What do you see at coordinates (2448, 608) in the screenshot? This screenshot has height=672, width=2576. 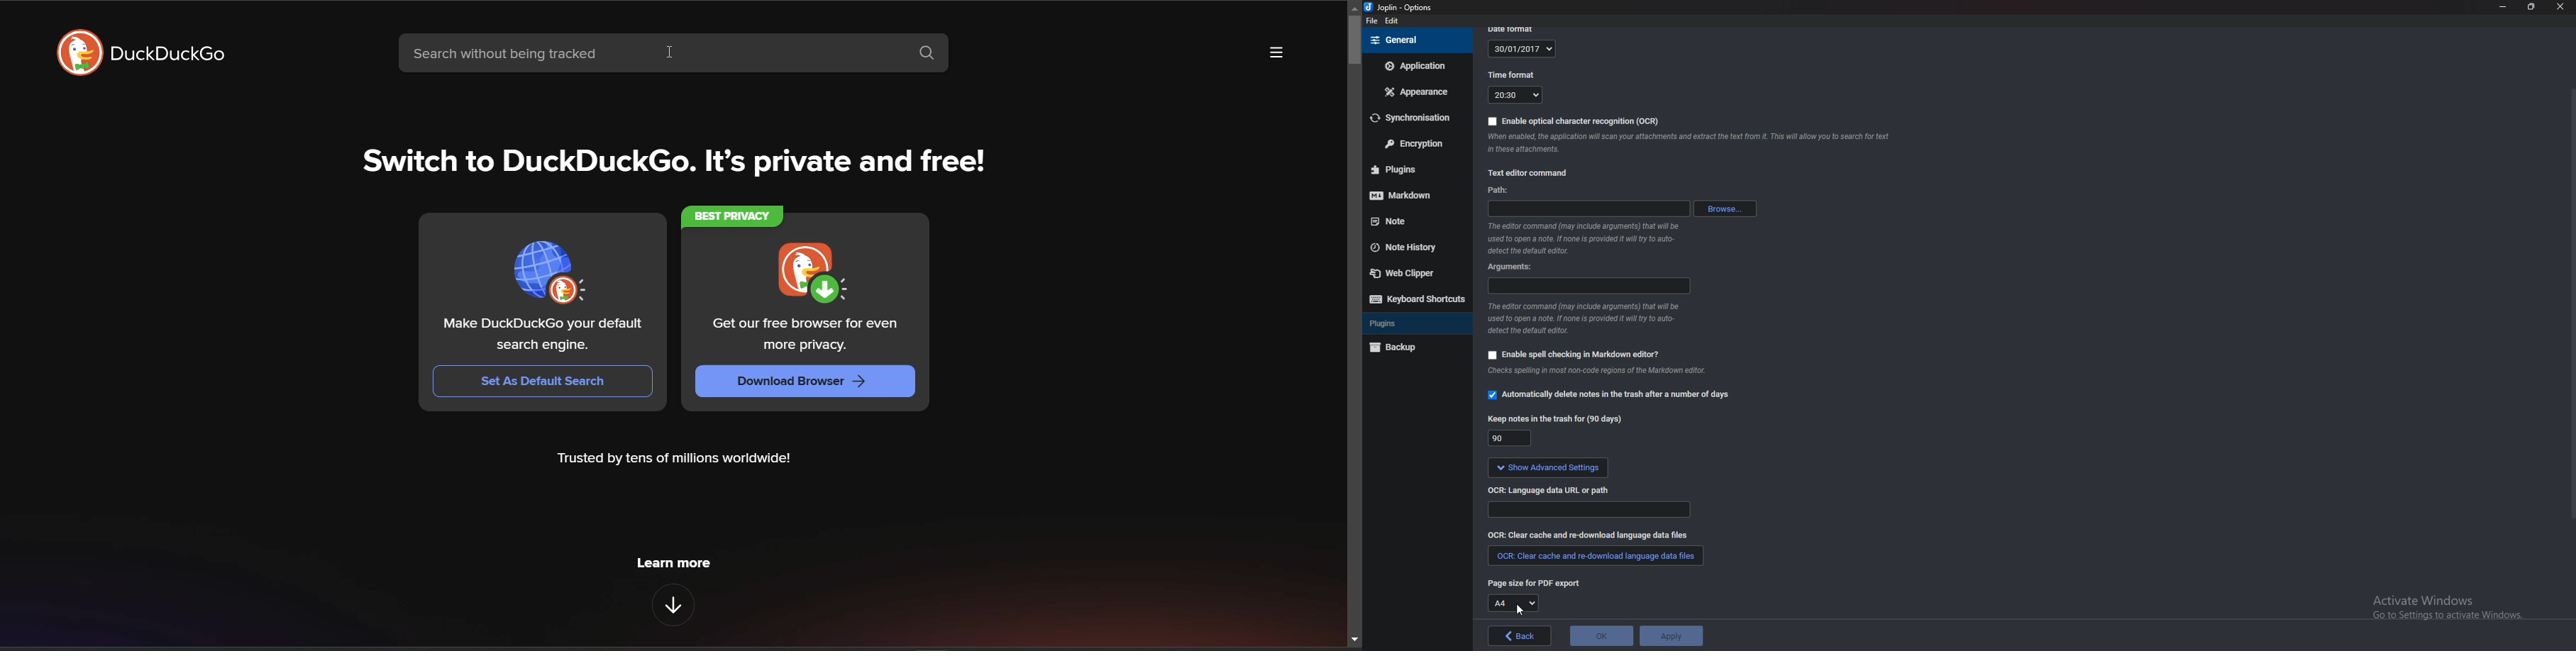 I see `activate windows` at bounding box center [2448, 608].